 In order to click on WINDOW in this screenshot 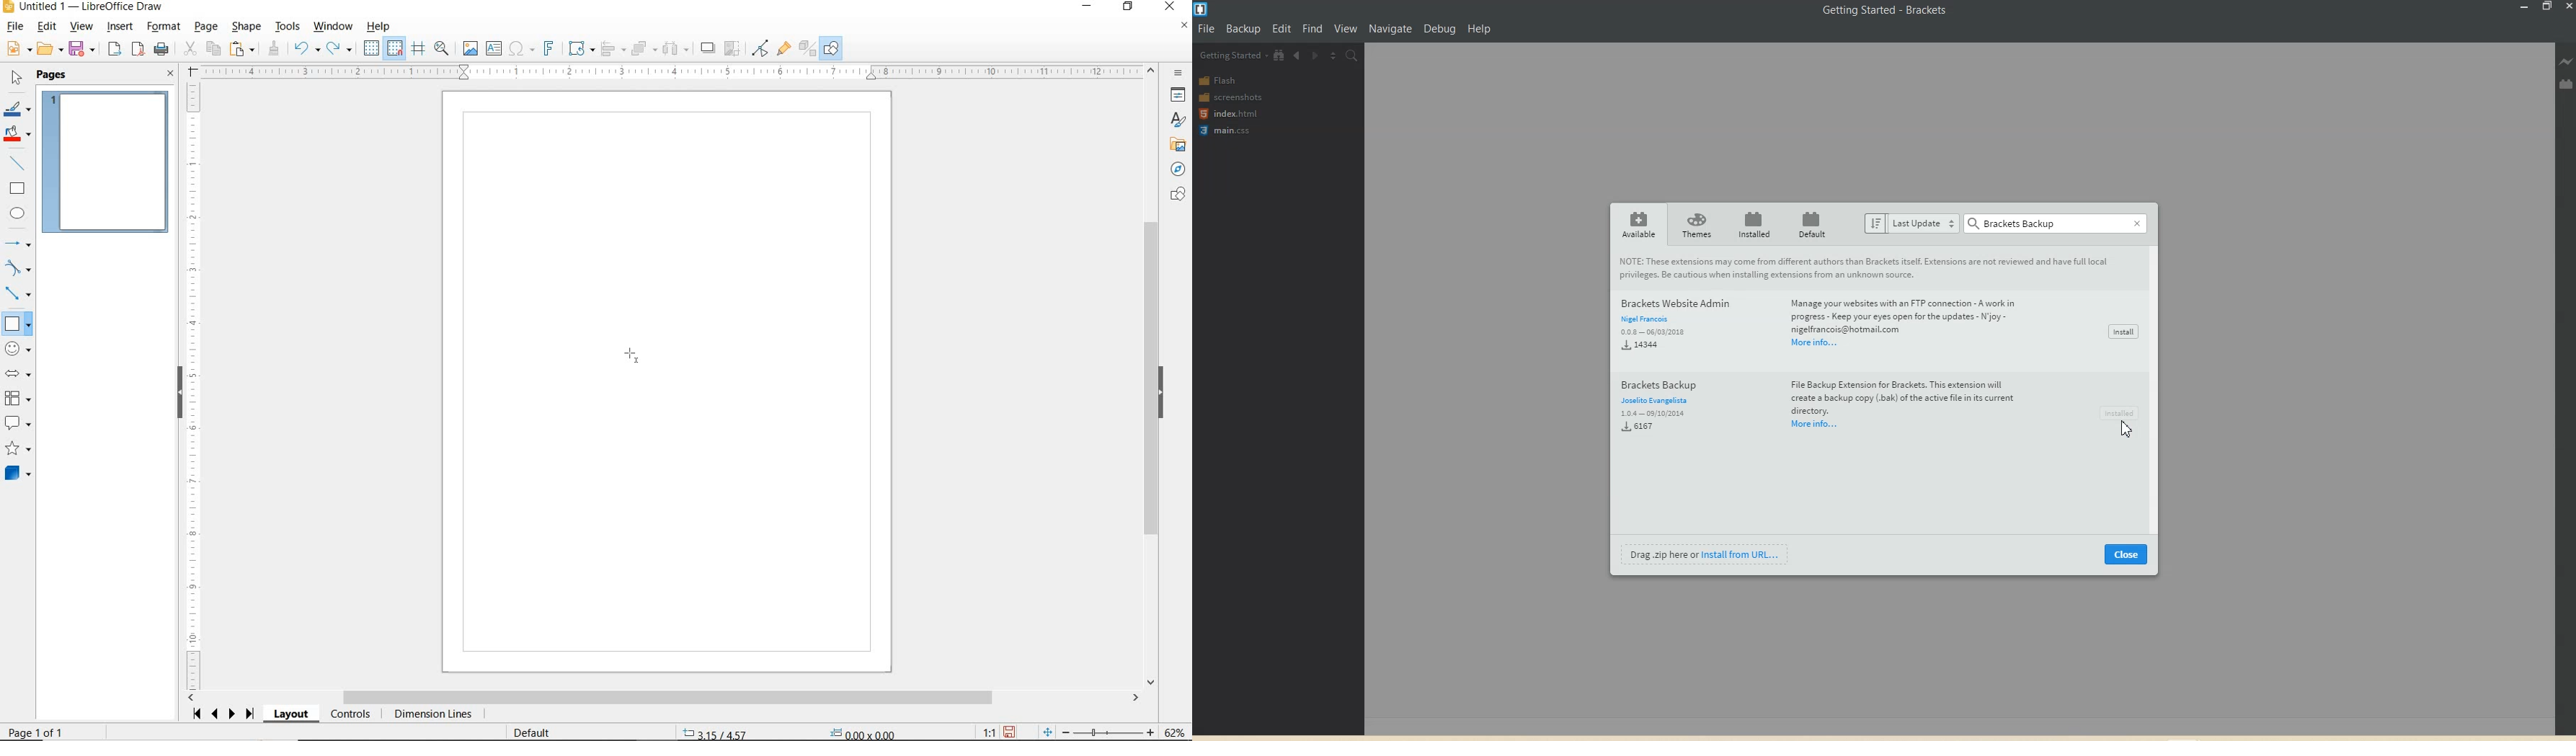, I will do `click(334, 27)`.